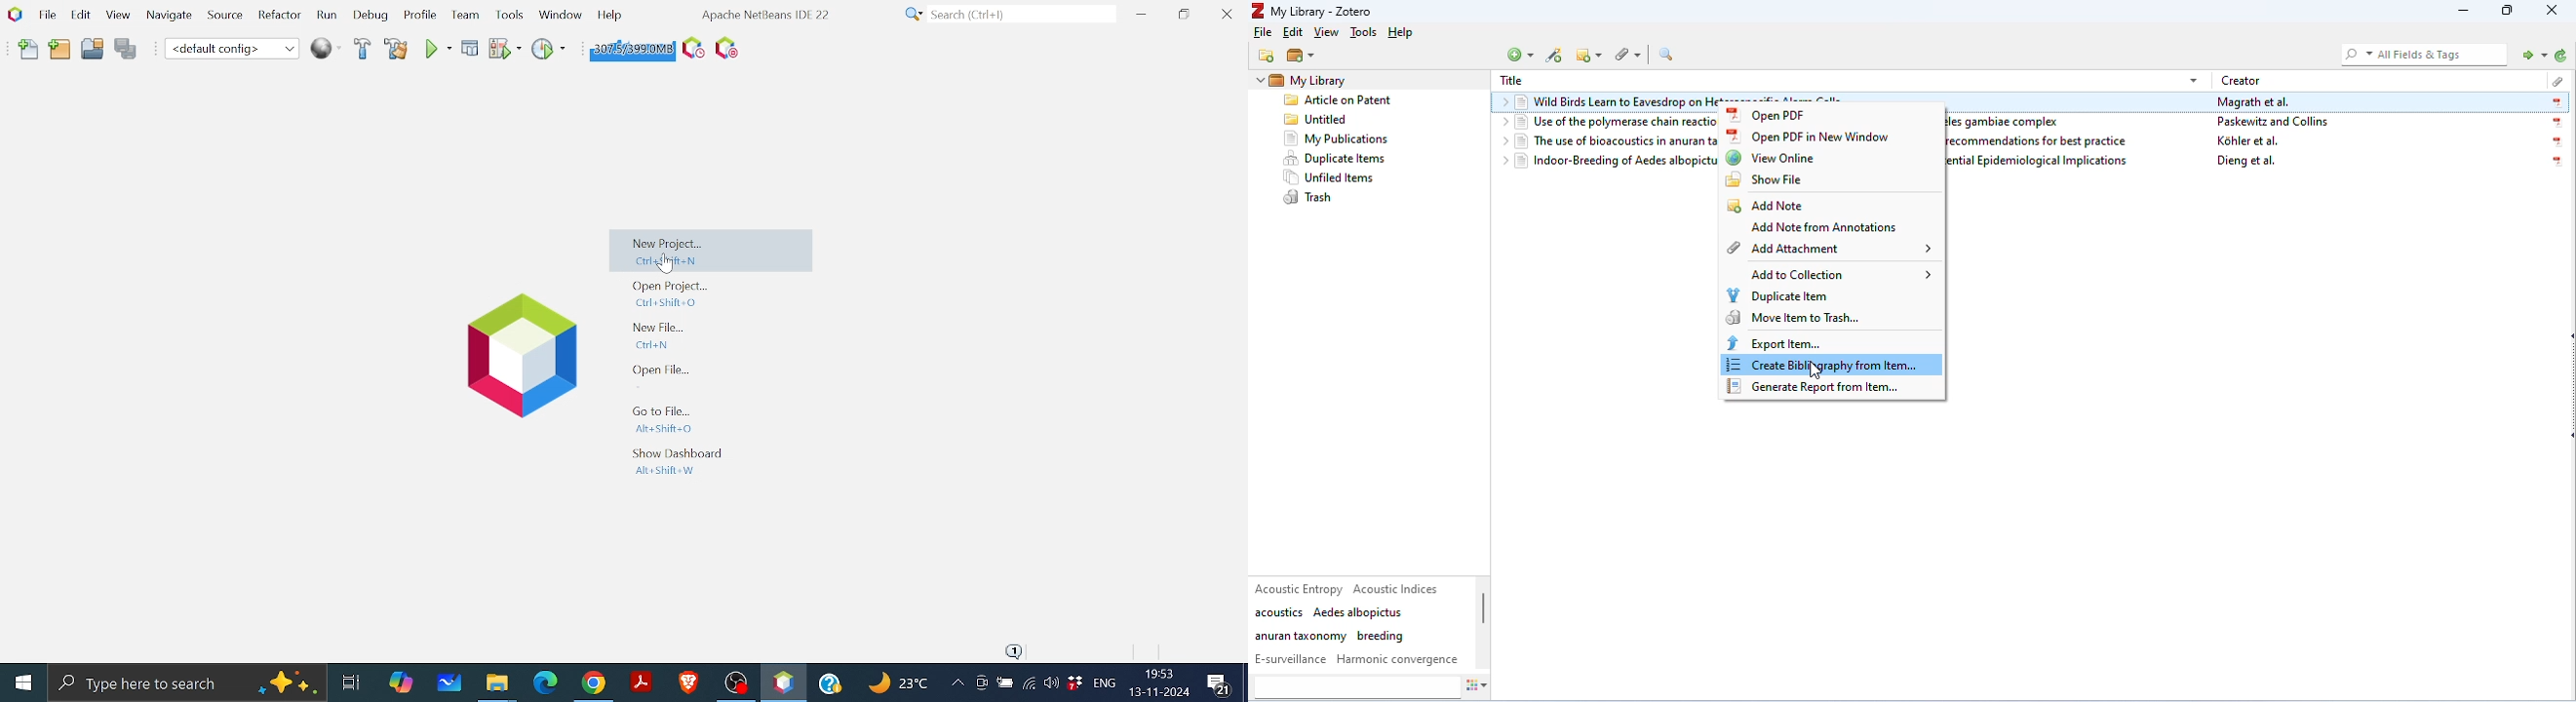 Image resolution: width=2576 pixels, height=728 pixels. Describe the element at coordinates (1512, 81) in the screenshot. I see `title` at that location.